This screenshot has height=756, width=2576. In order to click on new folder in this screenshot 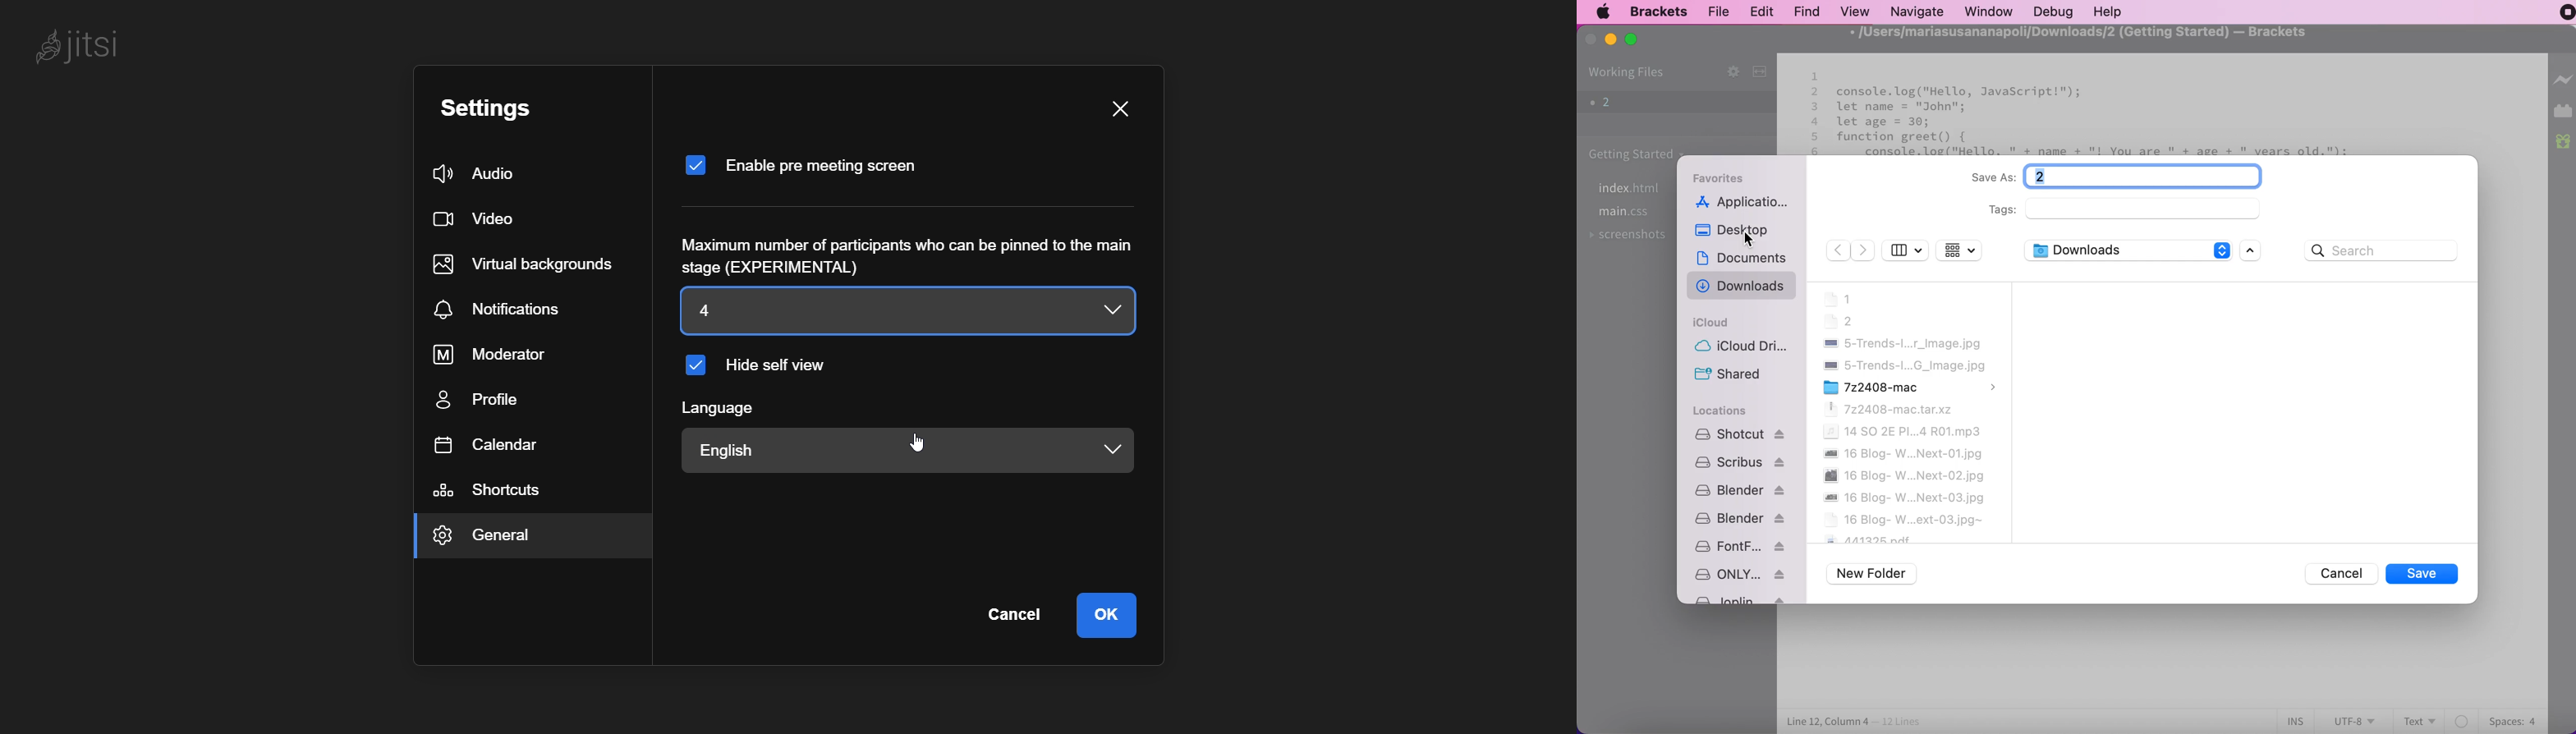, I will do `click(1874, 574)`.